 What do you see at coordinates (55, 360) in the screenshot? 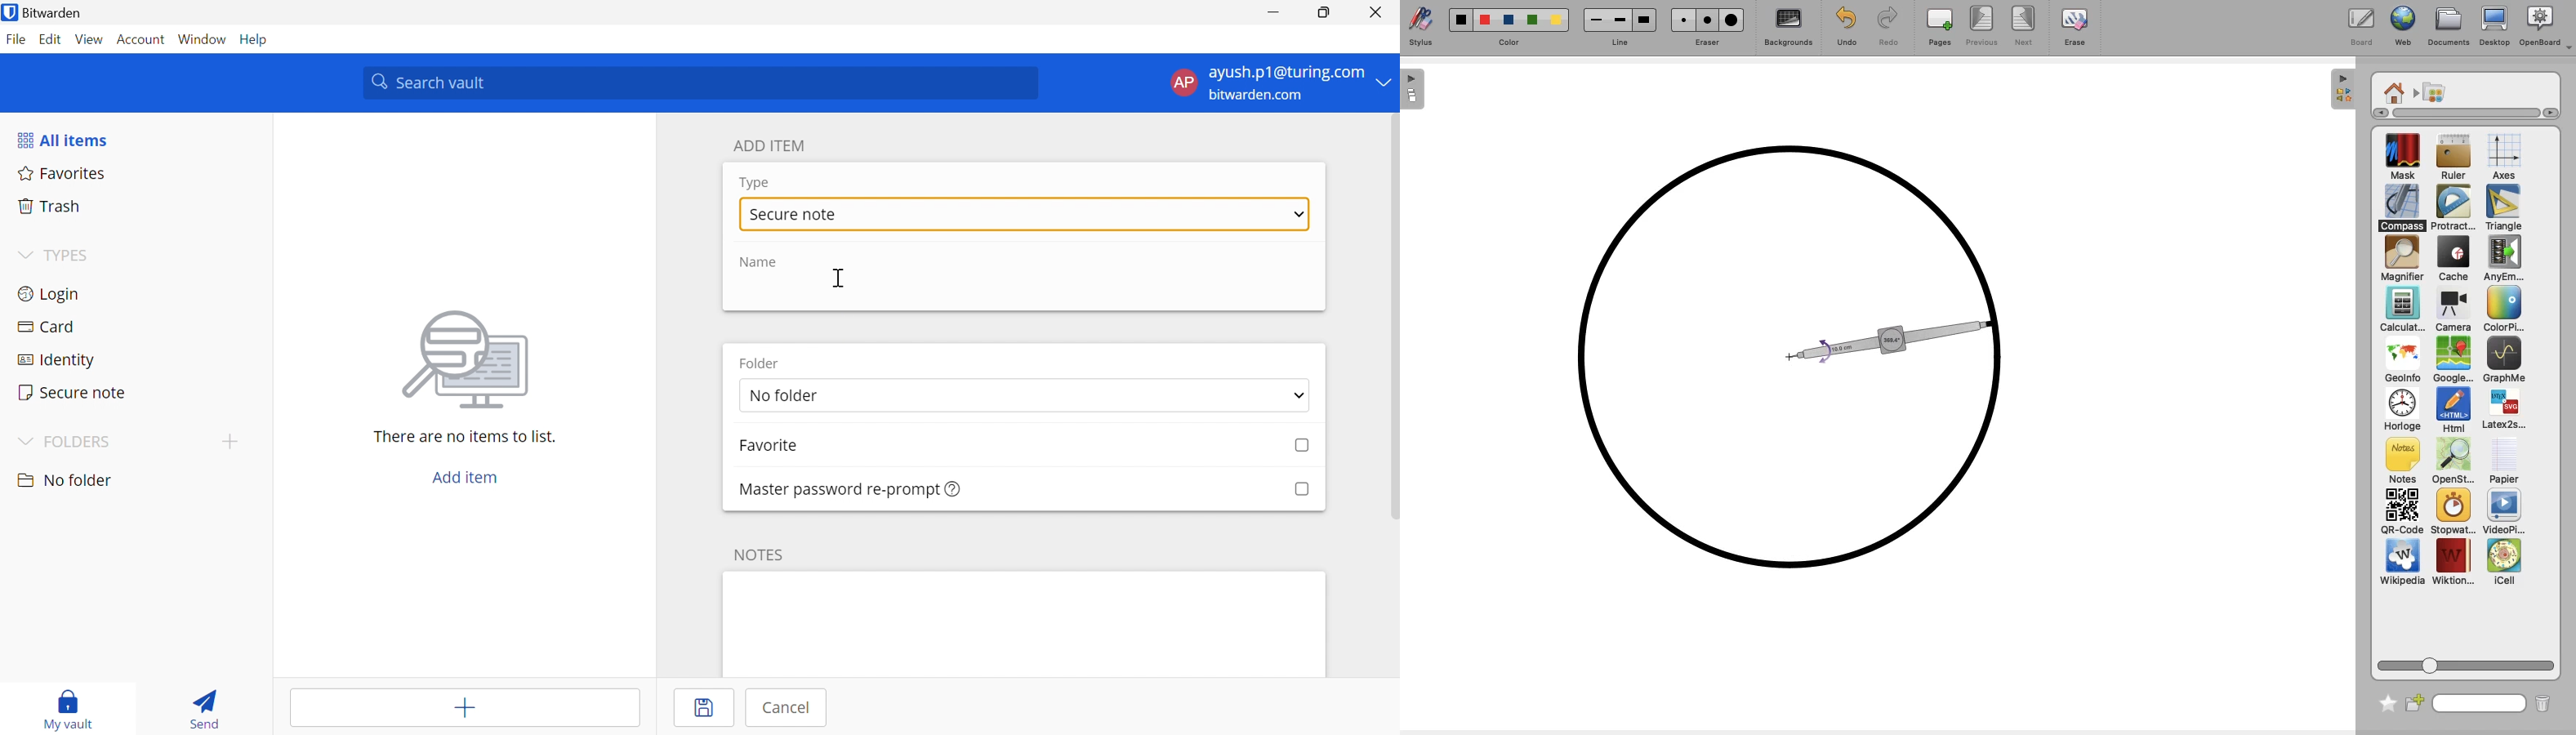
I see `Identity` at bounding box center [55, 360].